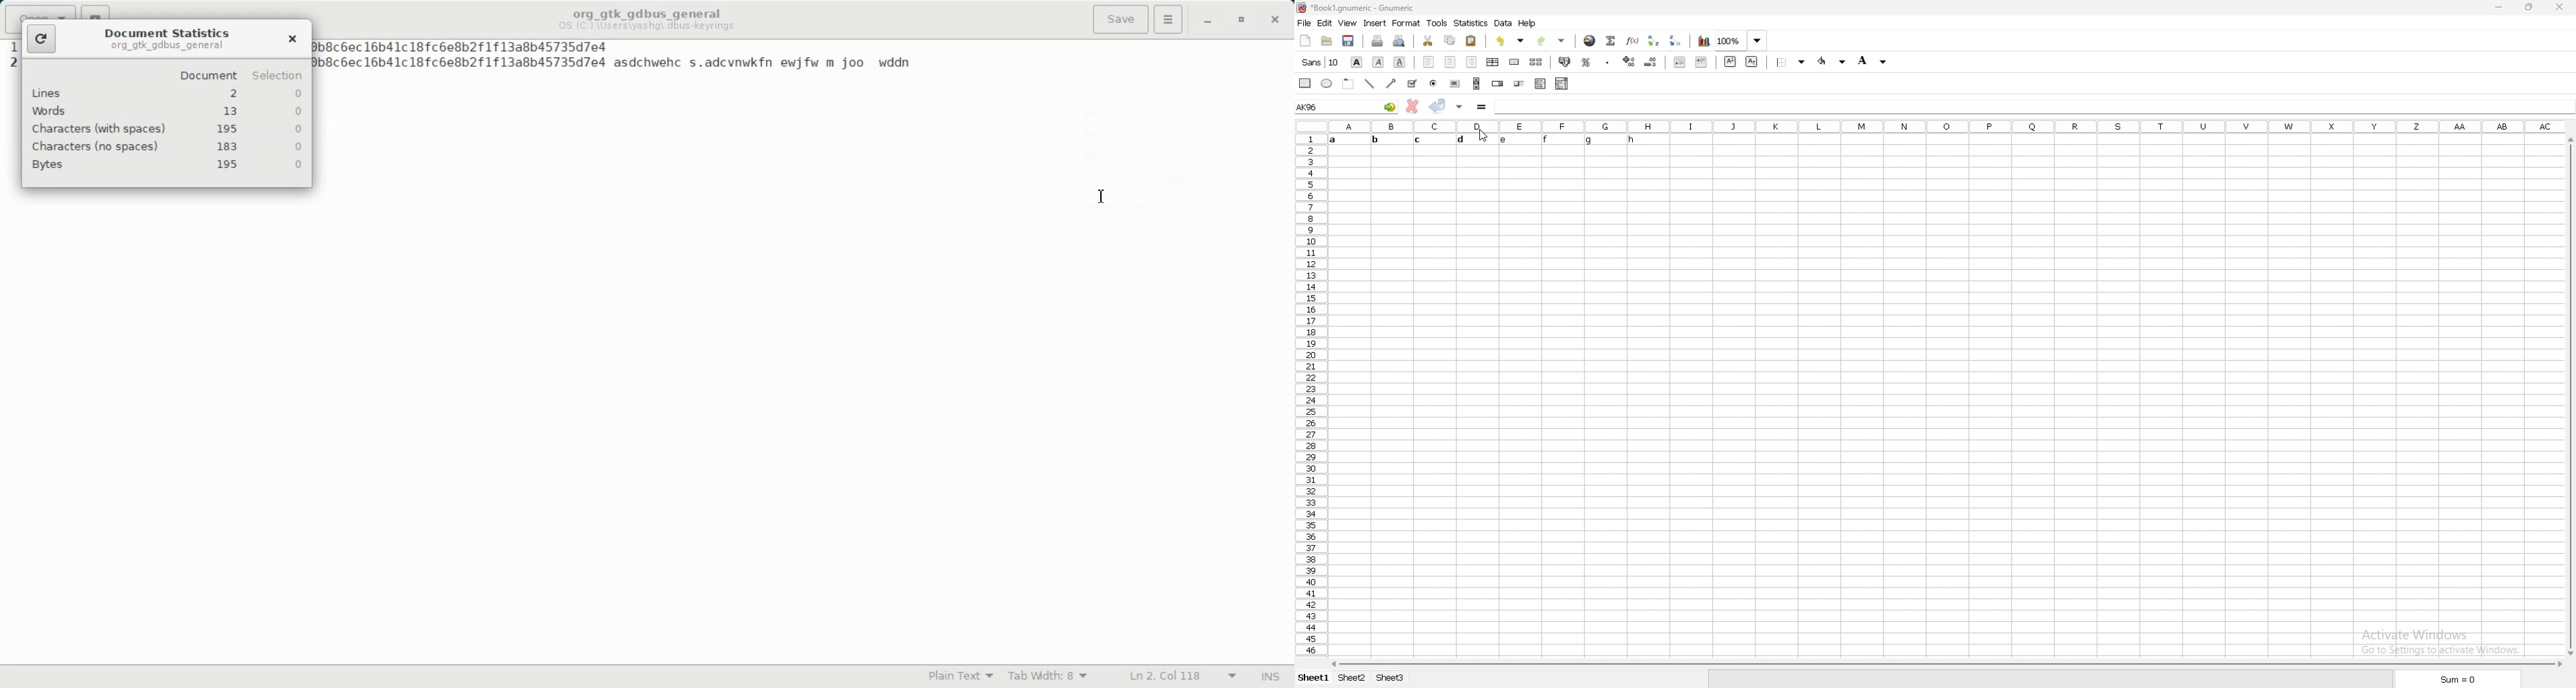 The height and width of the screenshot is (700, 2576). I want to click on view, so click(1348, 23).